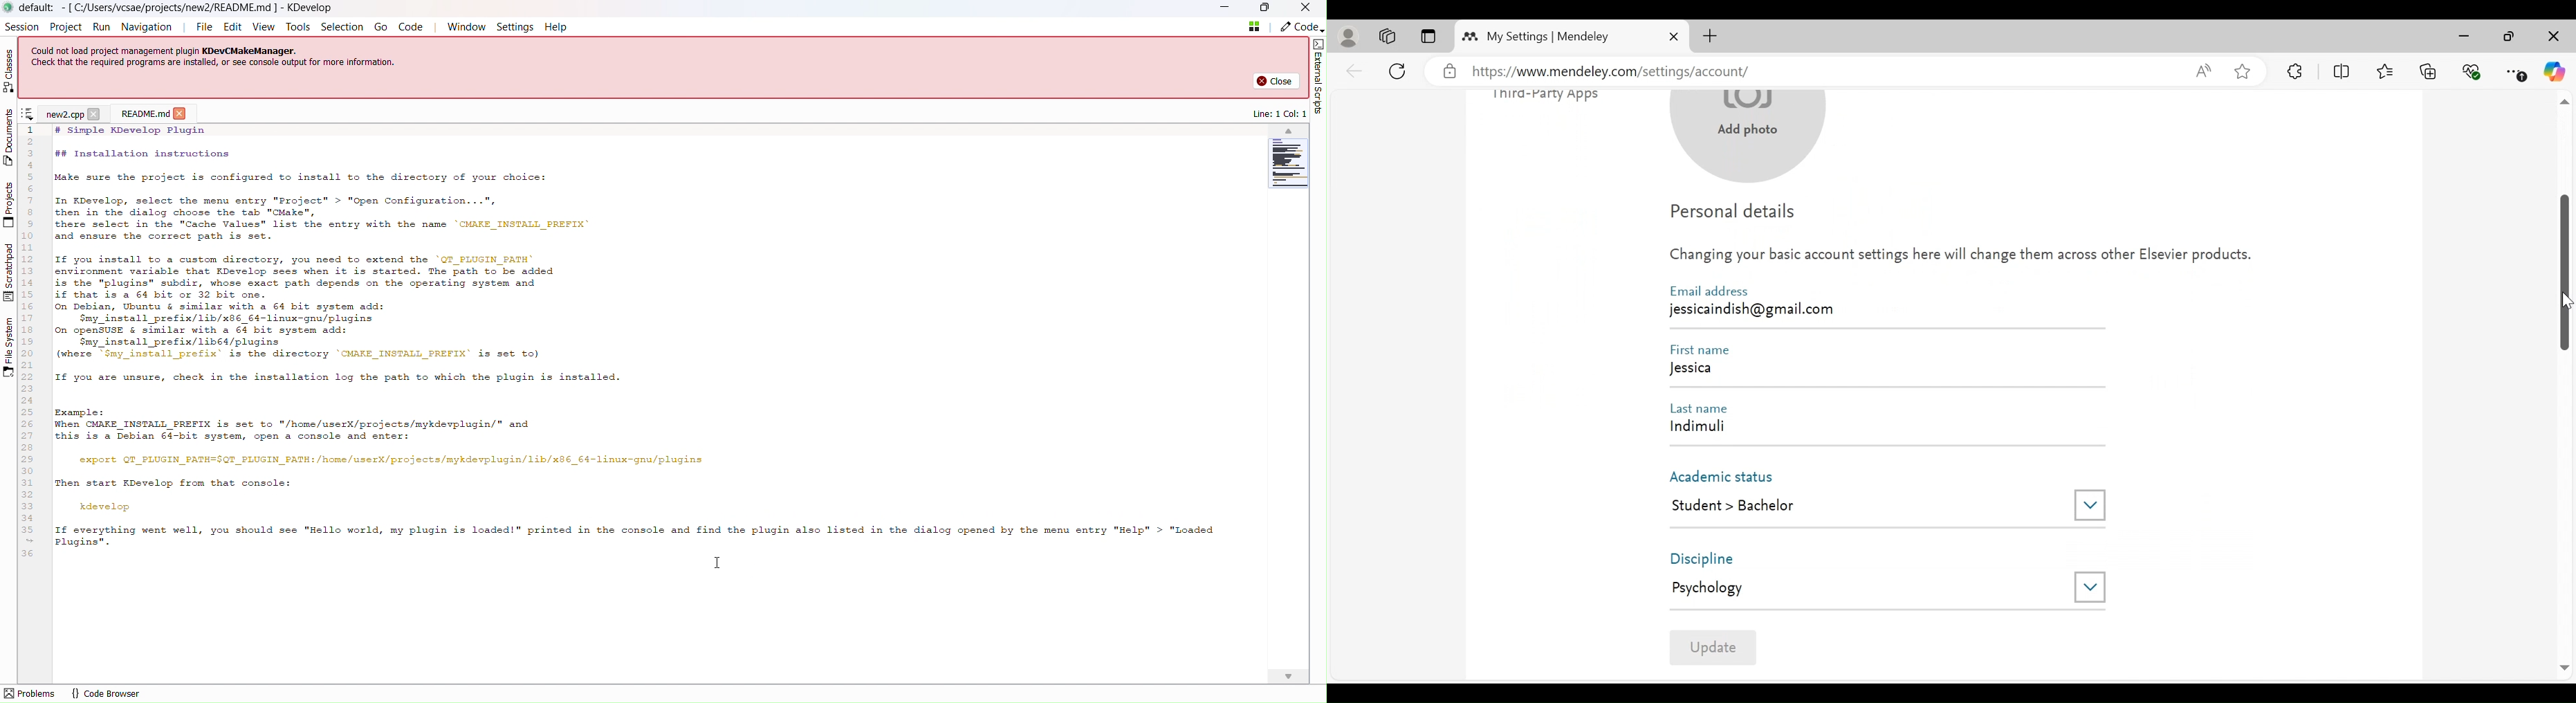 Image resolution: width=2576 pixels, height=728 pixels. I want to click on Scroll Down, so click(2564, 669).